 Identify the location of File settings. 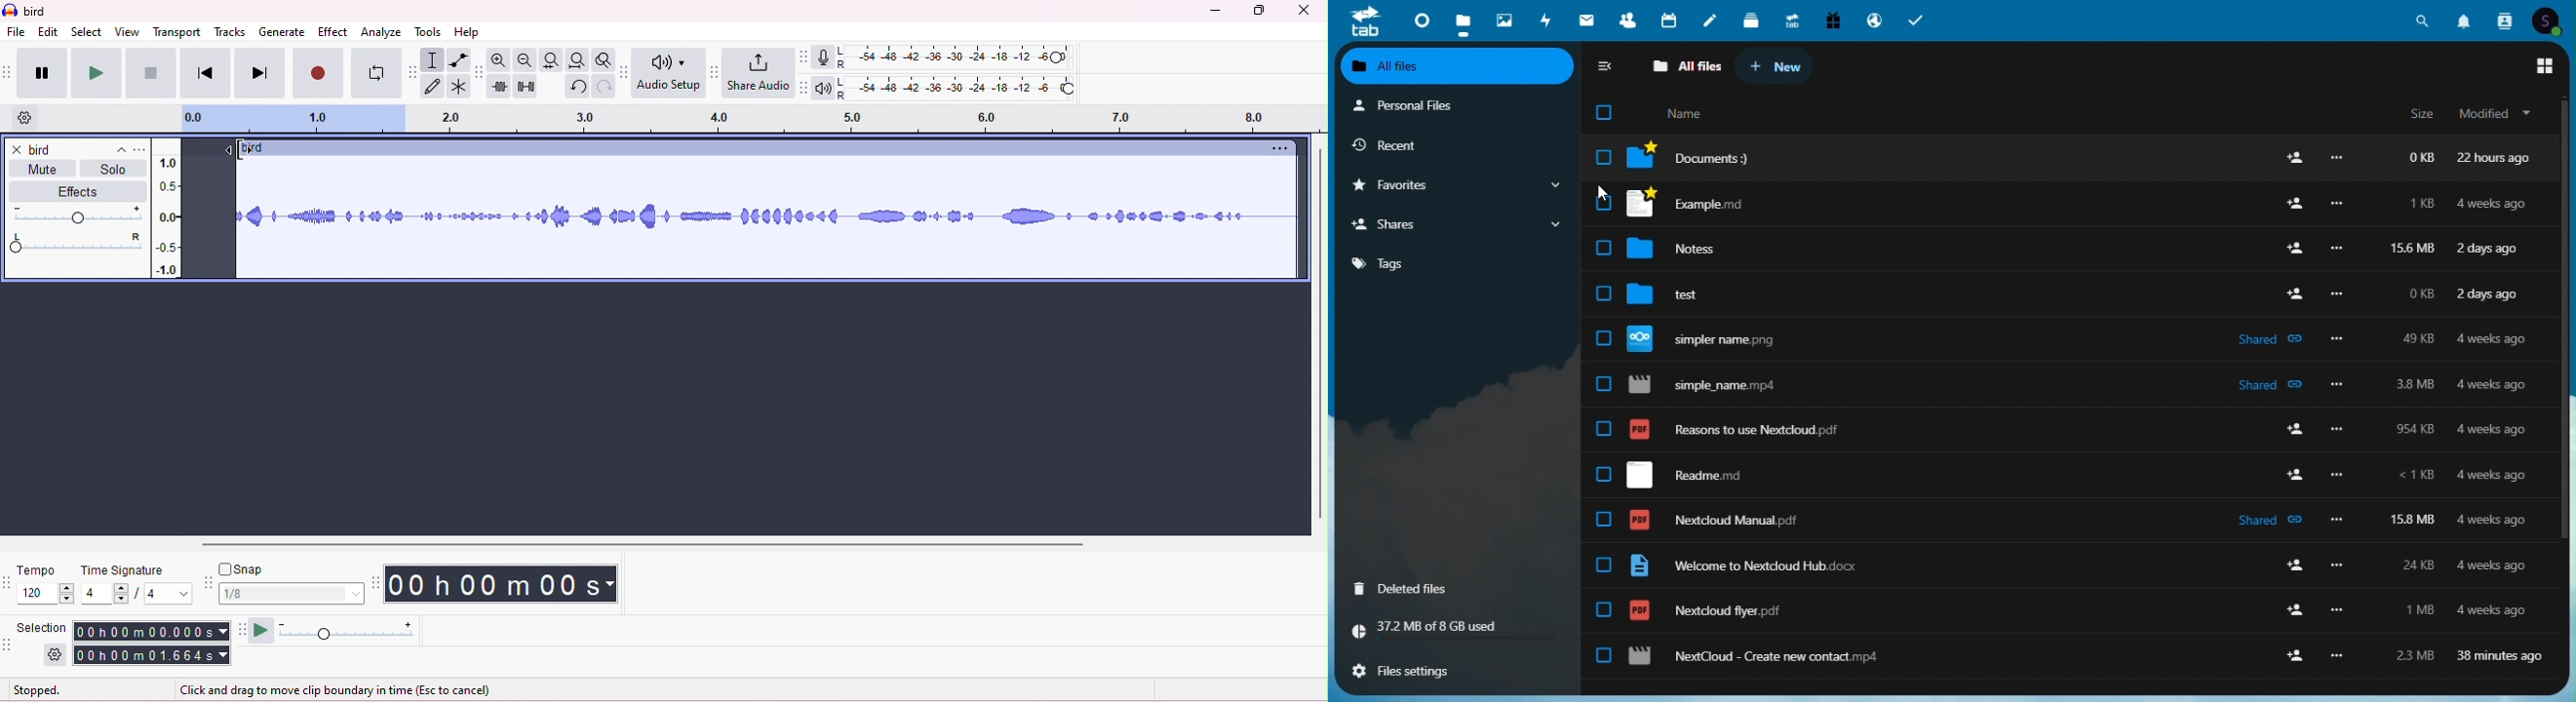
(1460, 668).